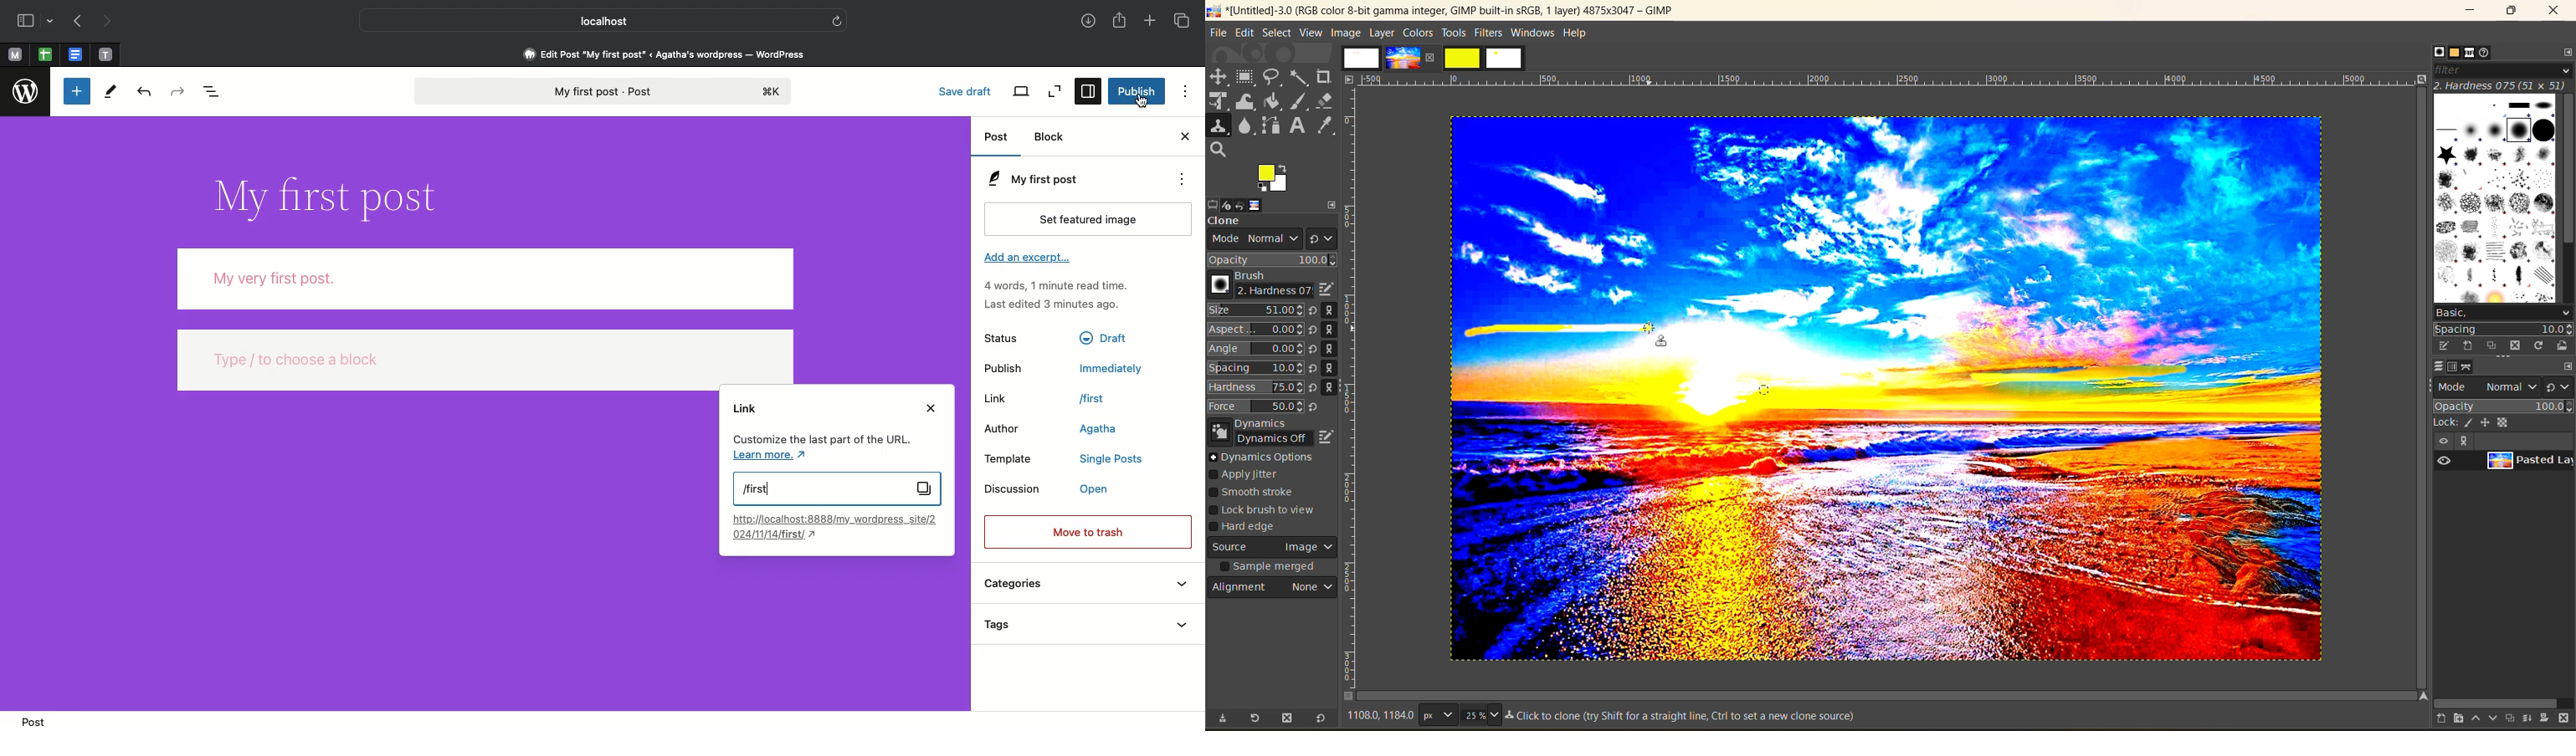 The image size is (2576, 756). I want to click on save tool preset, so click(1222, 718).